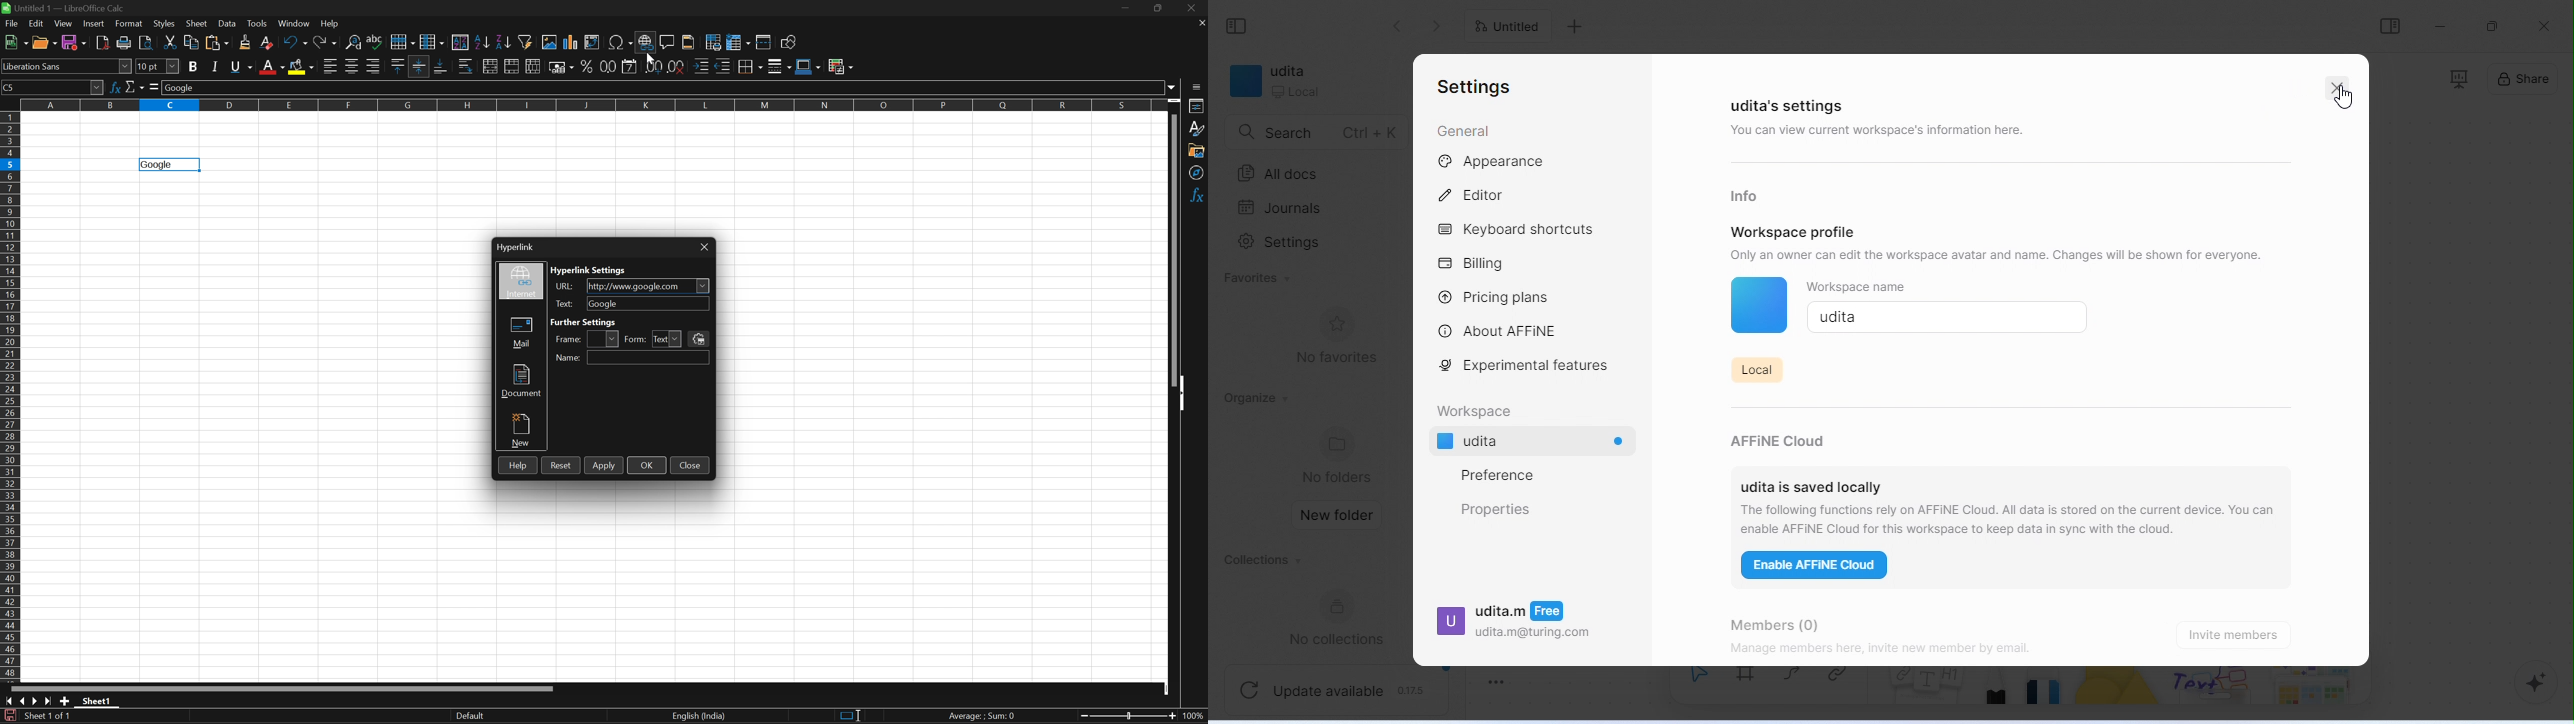 The image size is (2576, 728). I want to click on Merge and center or unmerge cells depending on the current toggle state, so click(493, 65).